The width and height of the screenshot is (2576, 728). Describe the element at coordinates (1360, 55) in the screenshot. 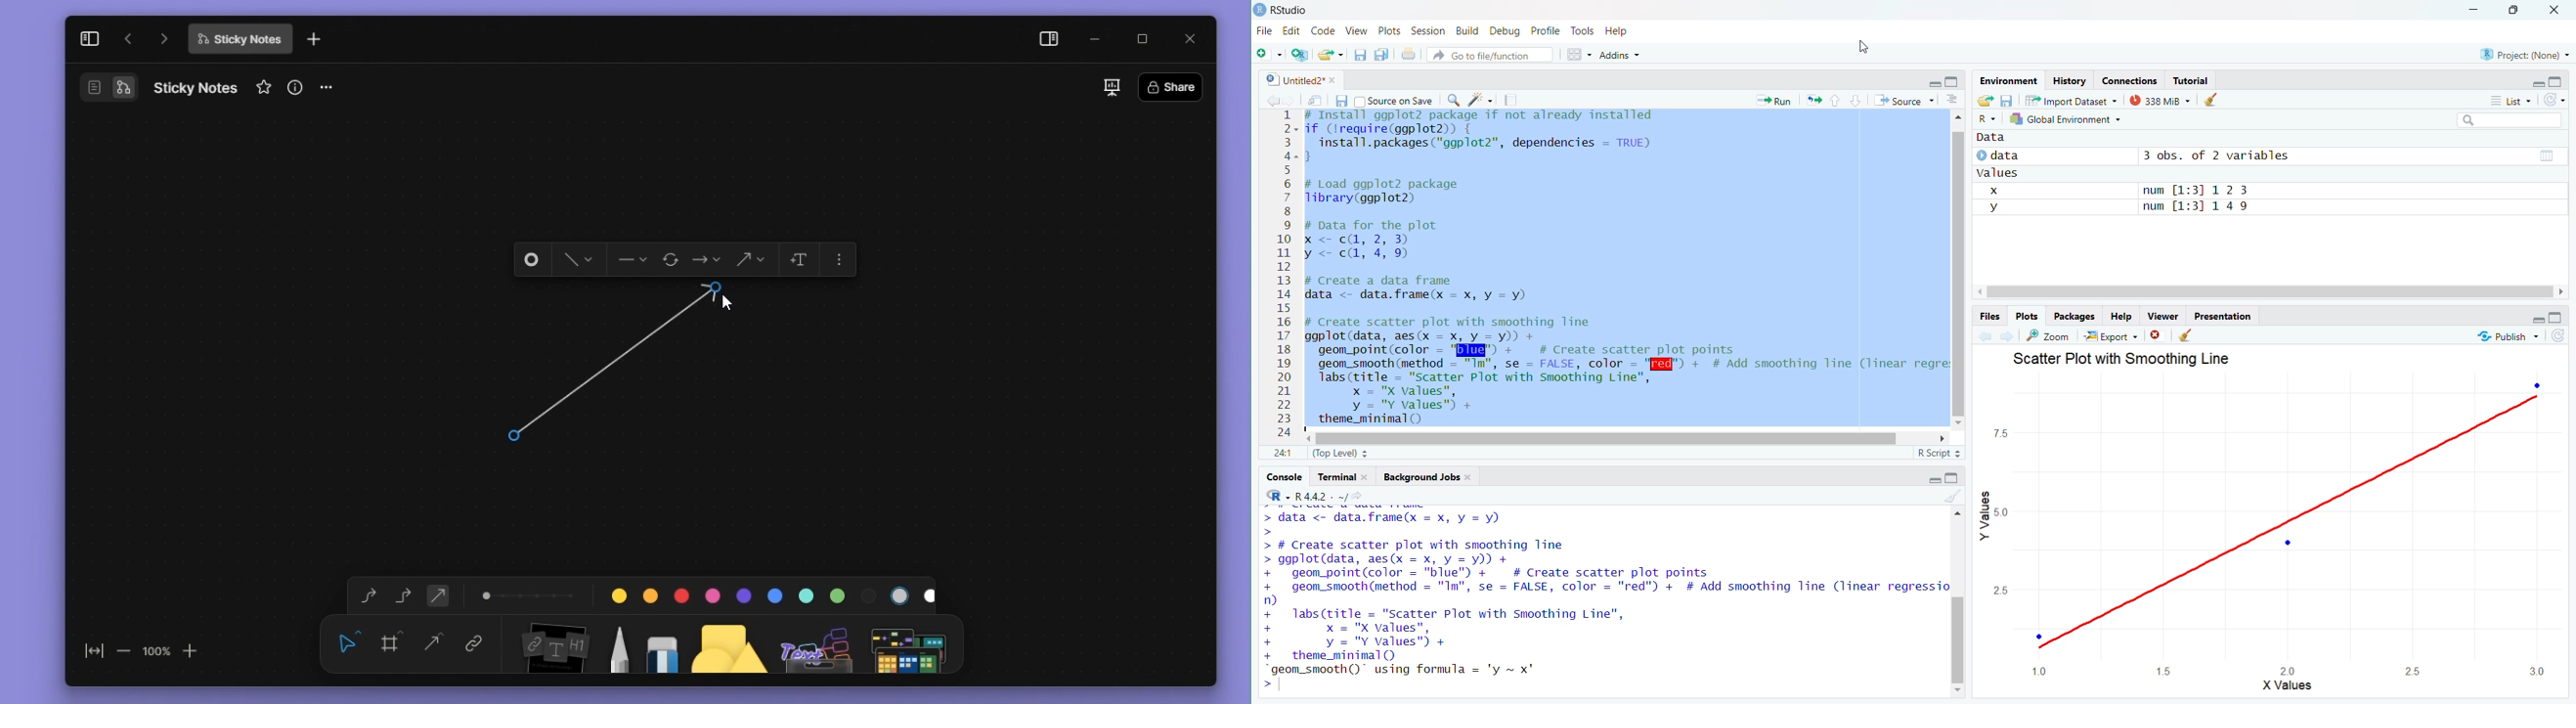

I see `save current document` at that location.